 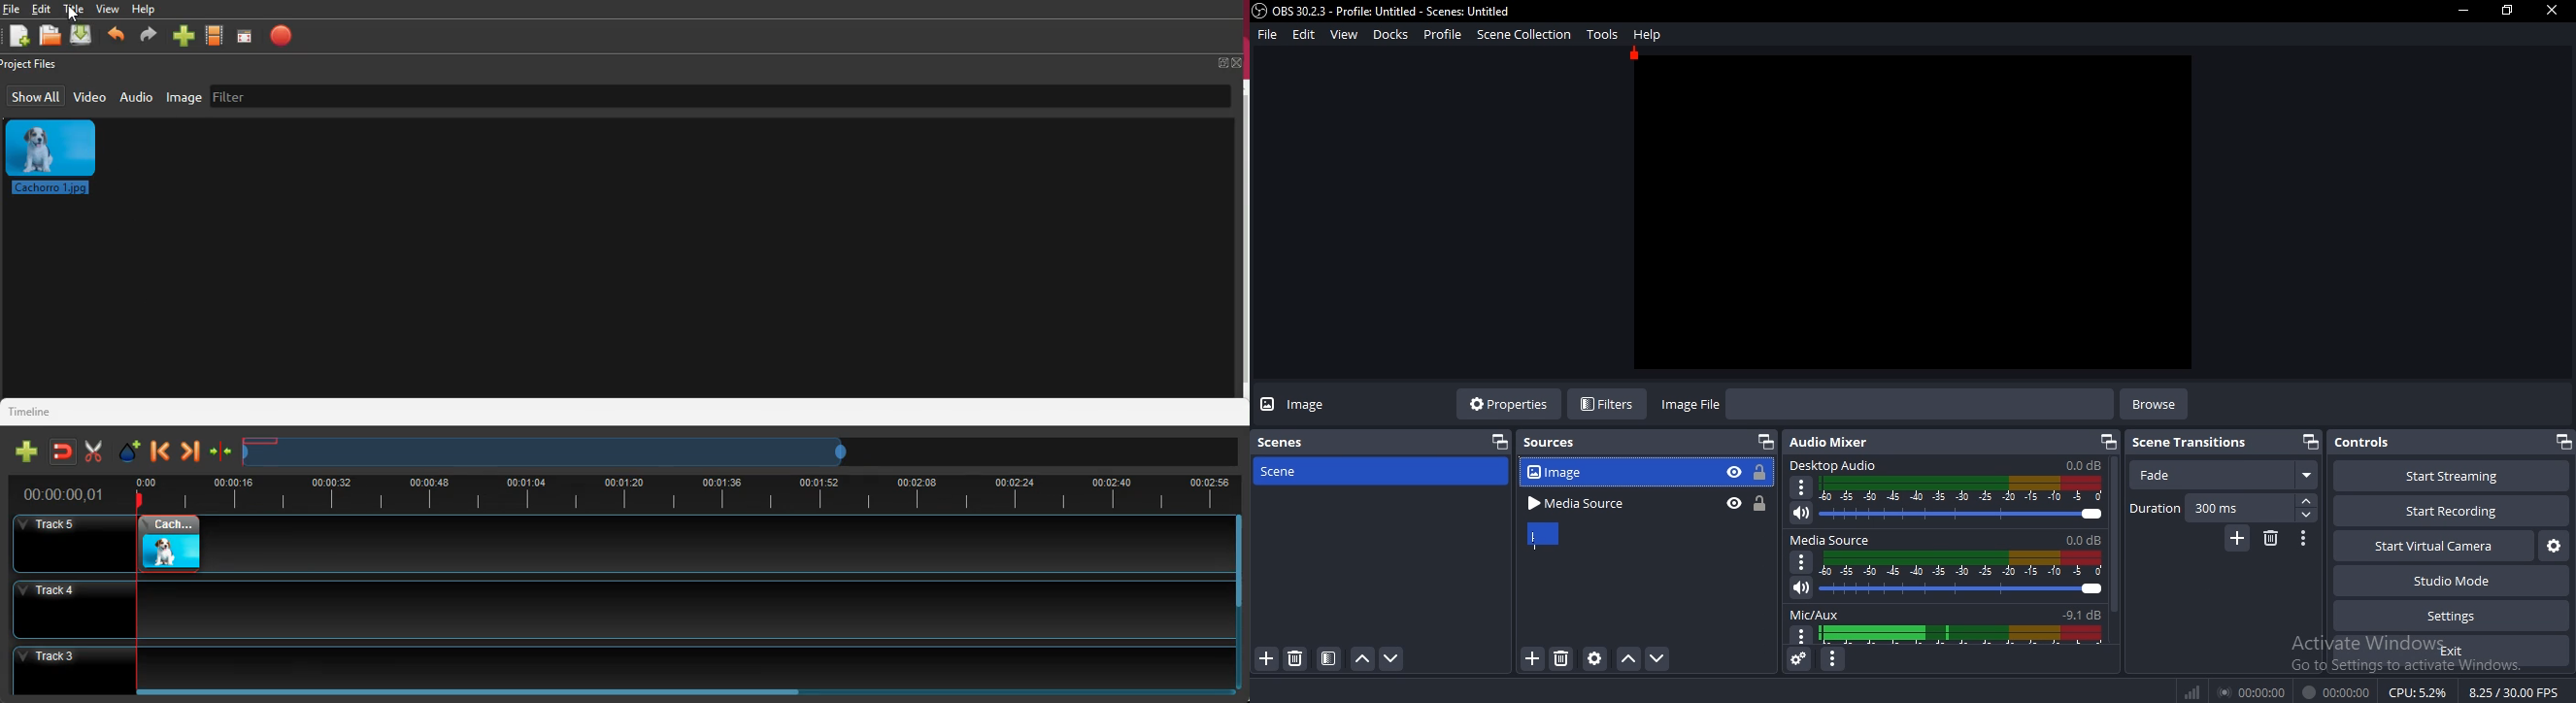 I want to click on 300ms, so click(x=2216, y=508).